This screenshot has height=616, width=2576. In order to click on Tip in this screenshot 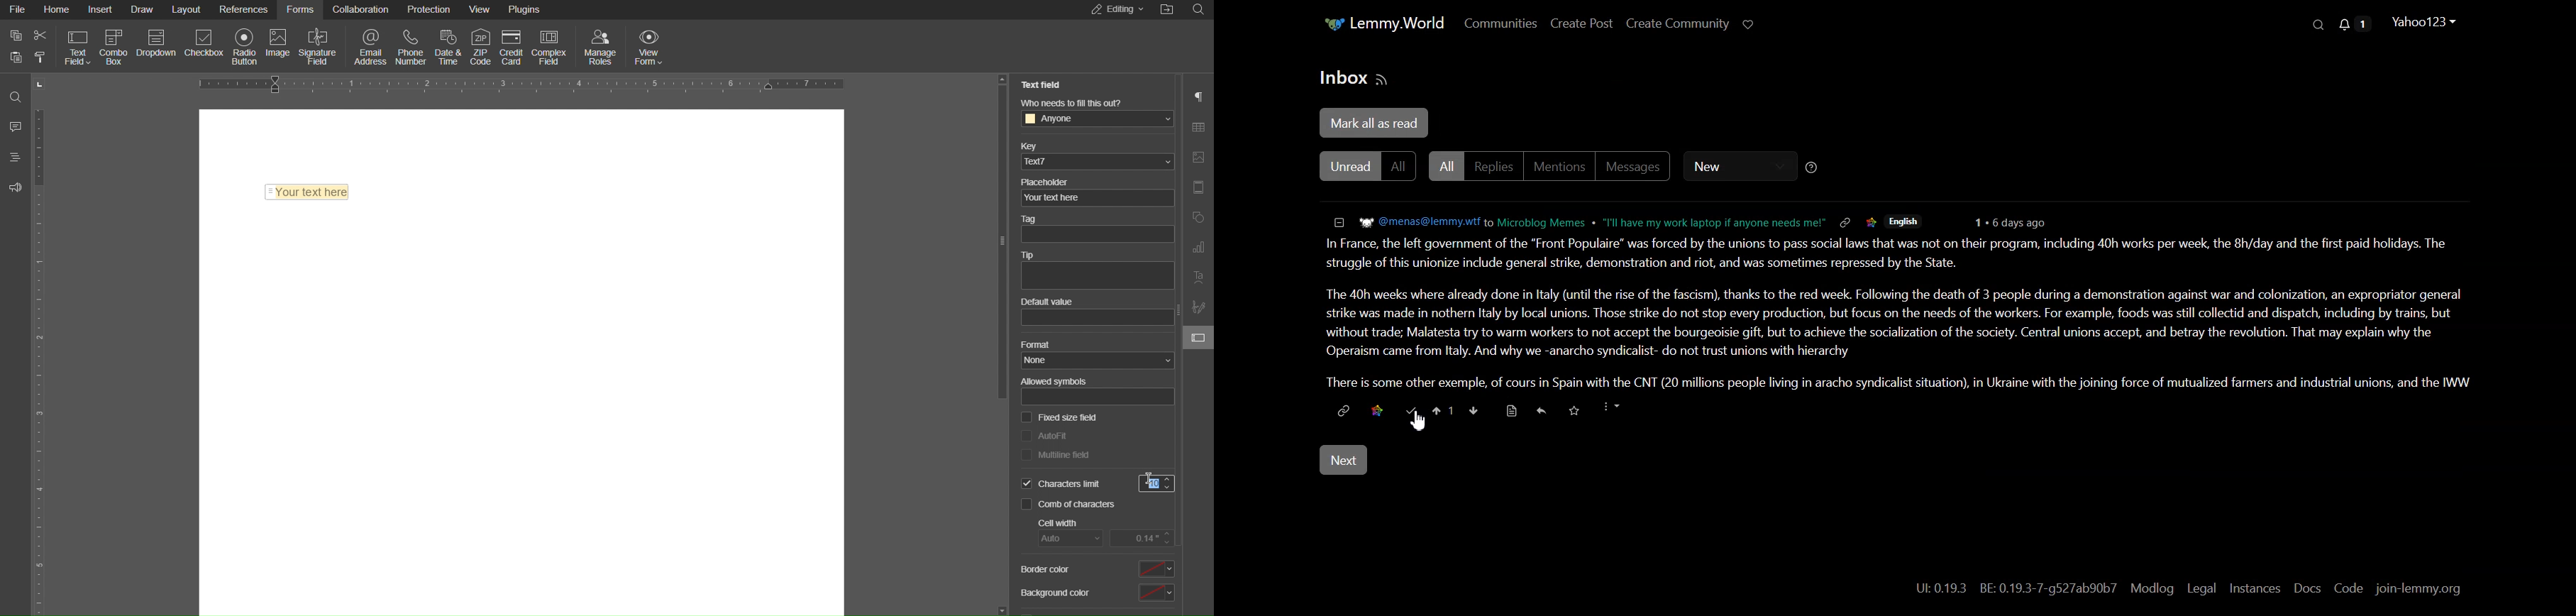, I will do `click(1096, 268)`.